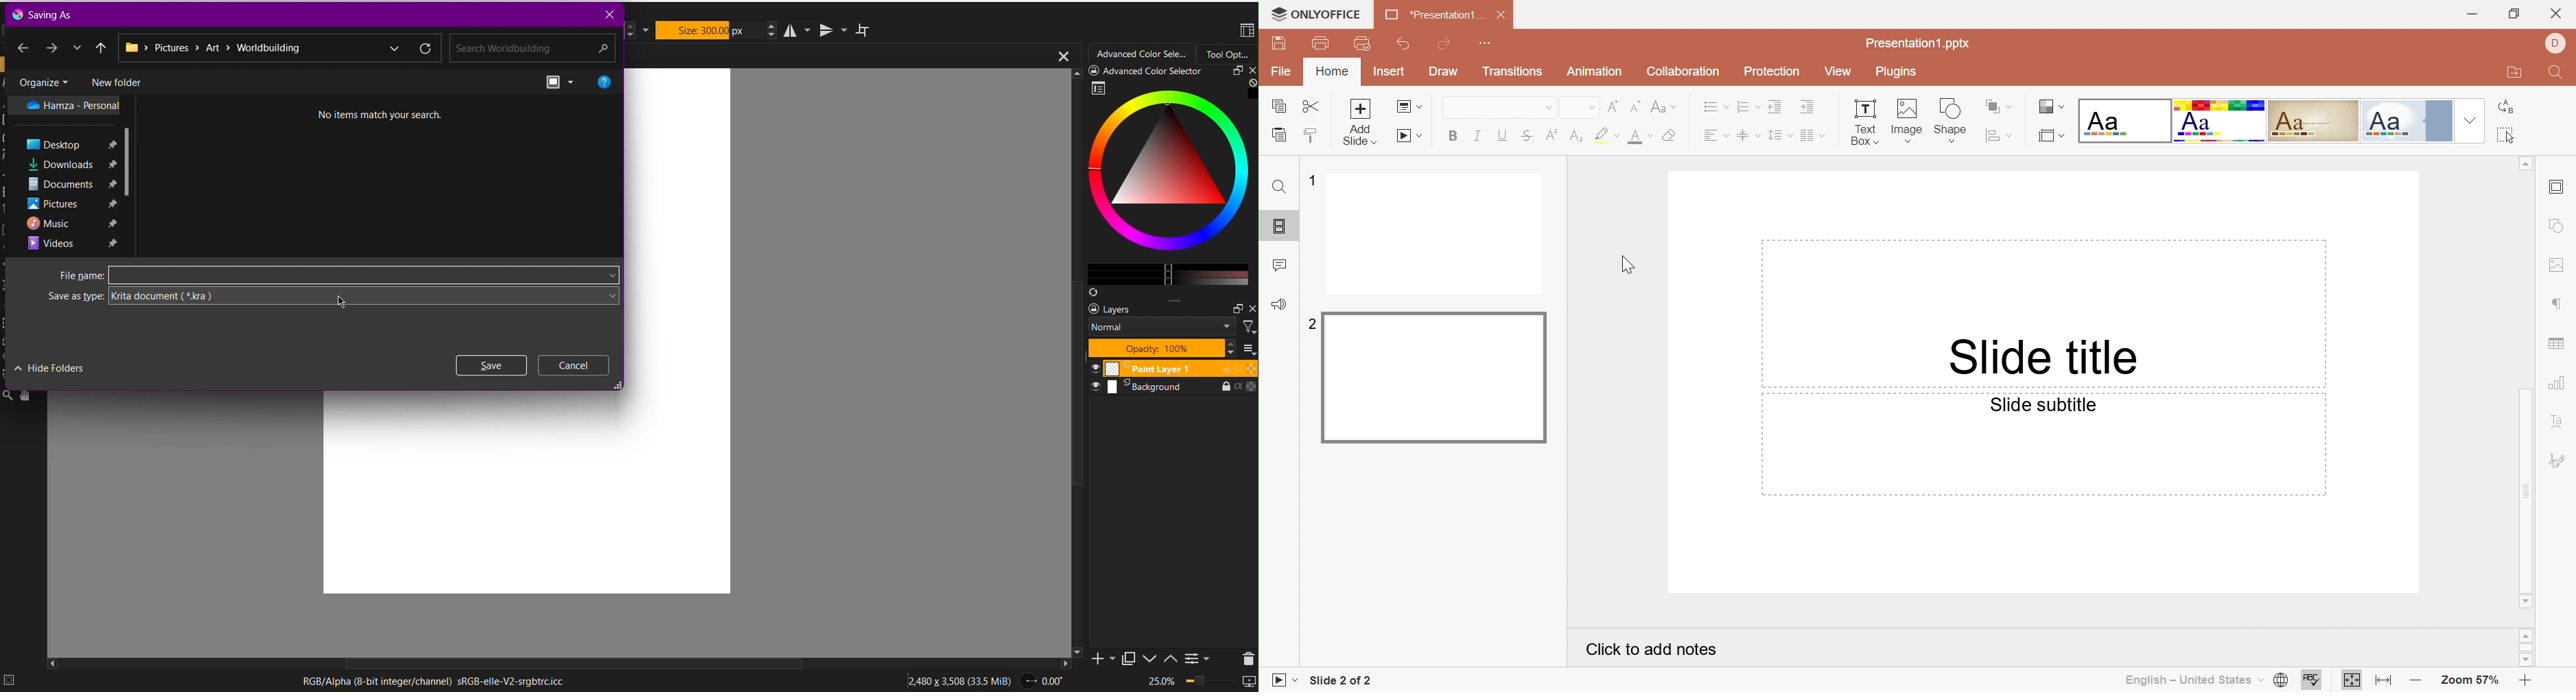  I want to click on Highlight color, so click(1600, 133).